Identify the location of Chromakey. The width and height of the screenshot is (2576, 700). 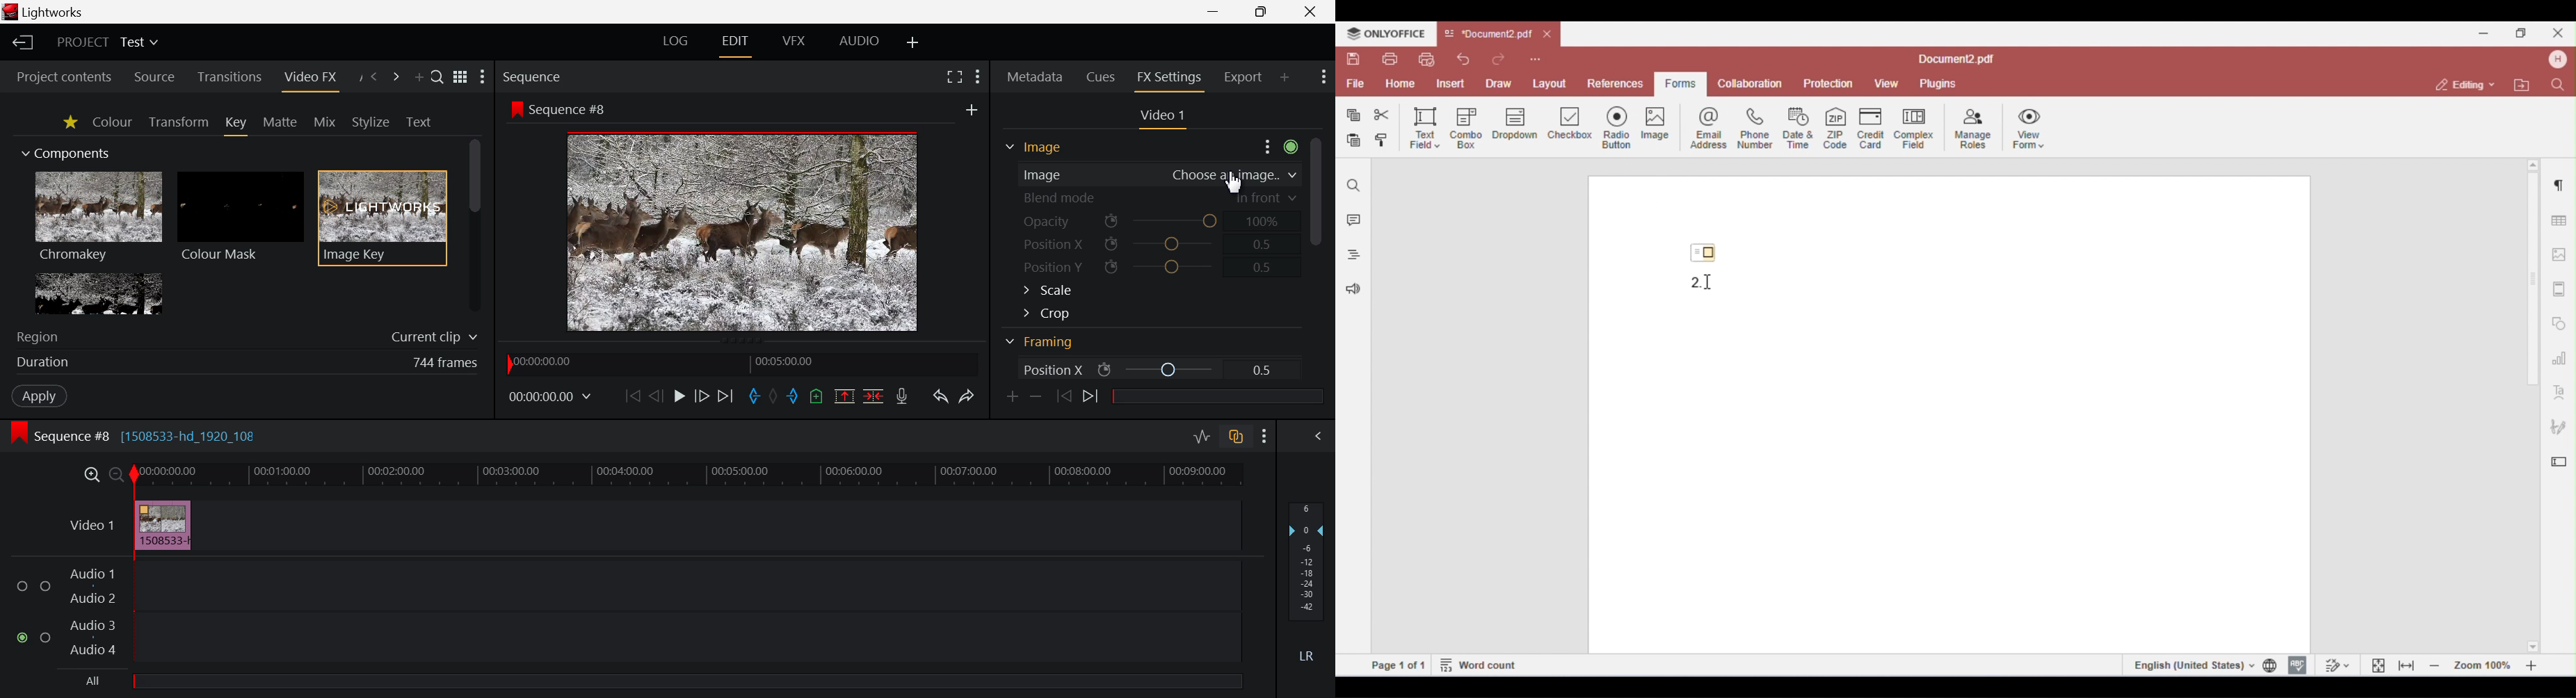
(99, 219).